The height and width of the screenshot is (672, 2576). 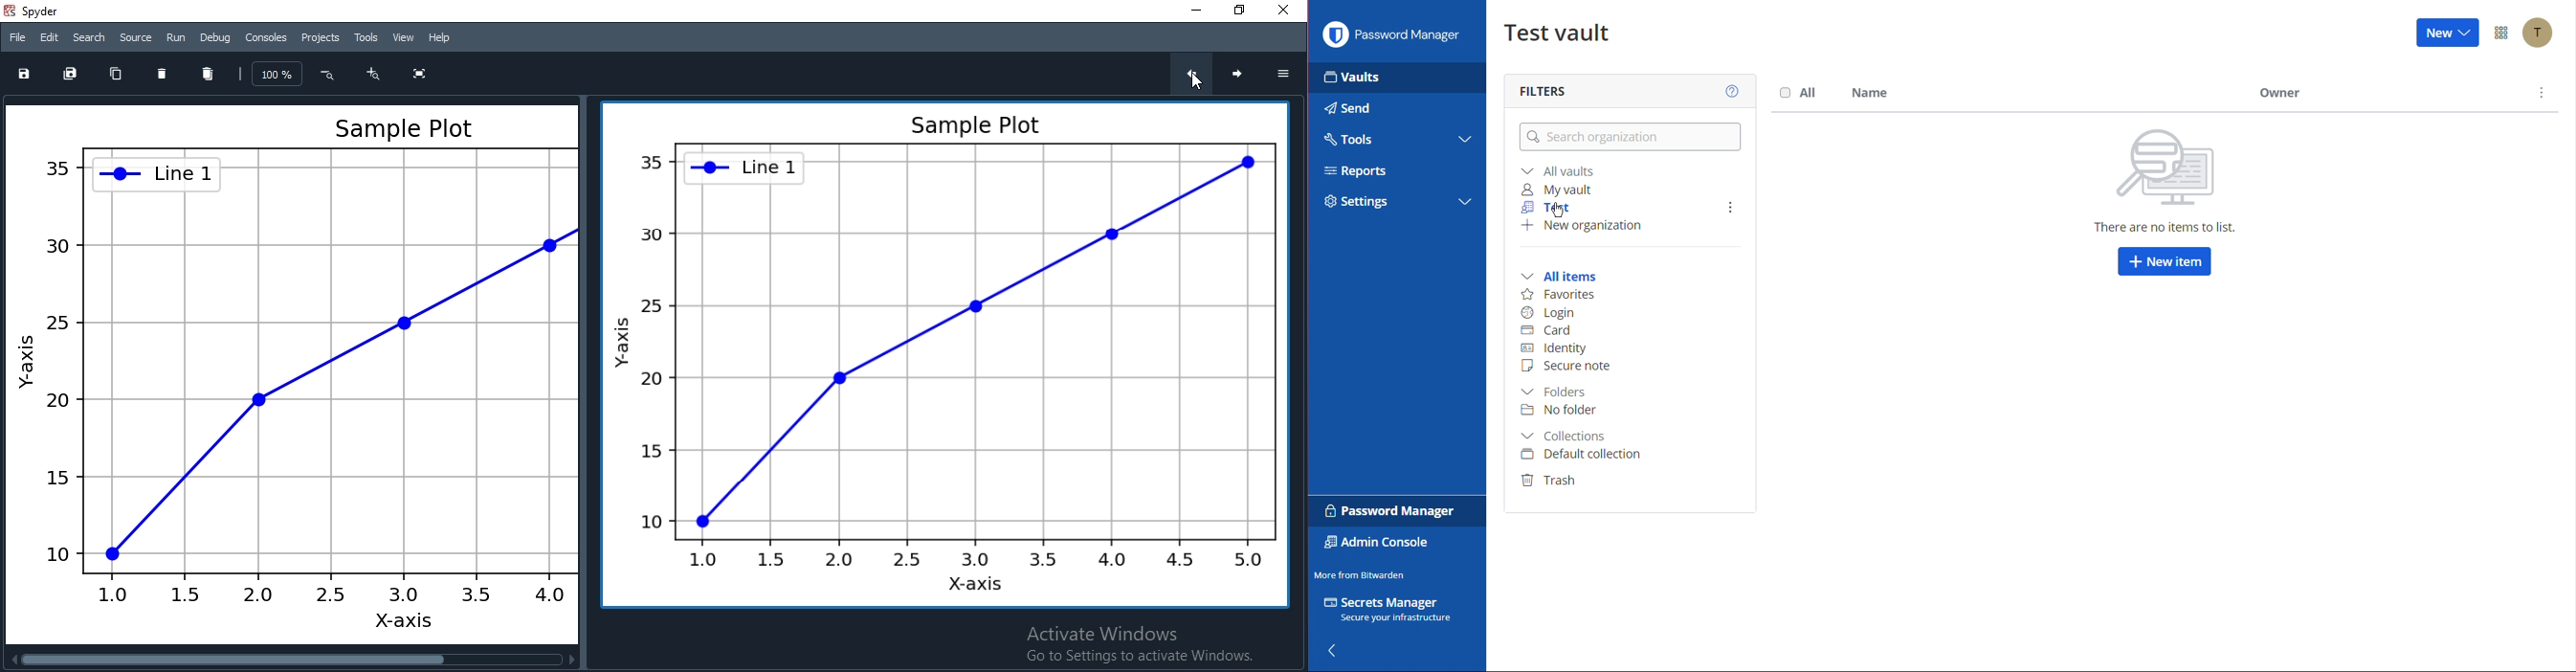 I want to click on View, so click(x=403, y=36).